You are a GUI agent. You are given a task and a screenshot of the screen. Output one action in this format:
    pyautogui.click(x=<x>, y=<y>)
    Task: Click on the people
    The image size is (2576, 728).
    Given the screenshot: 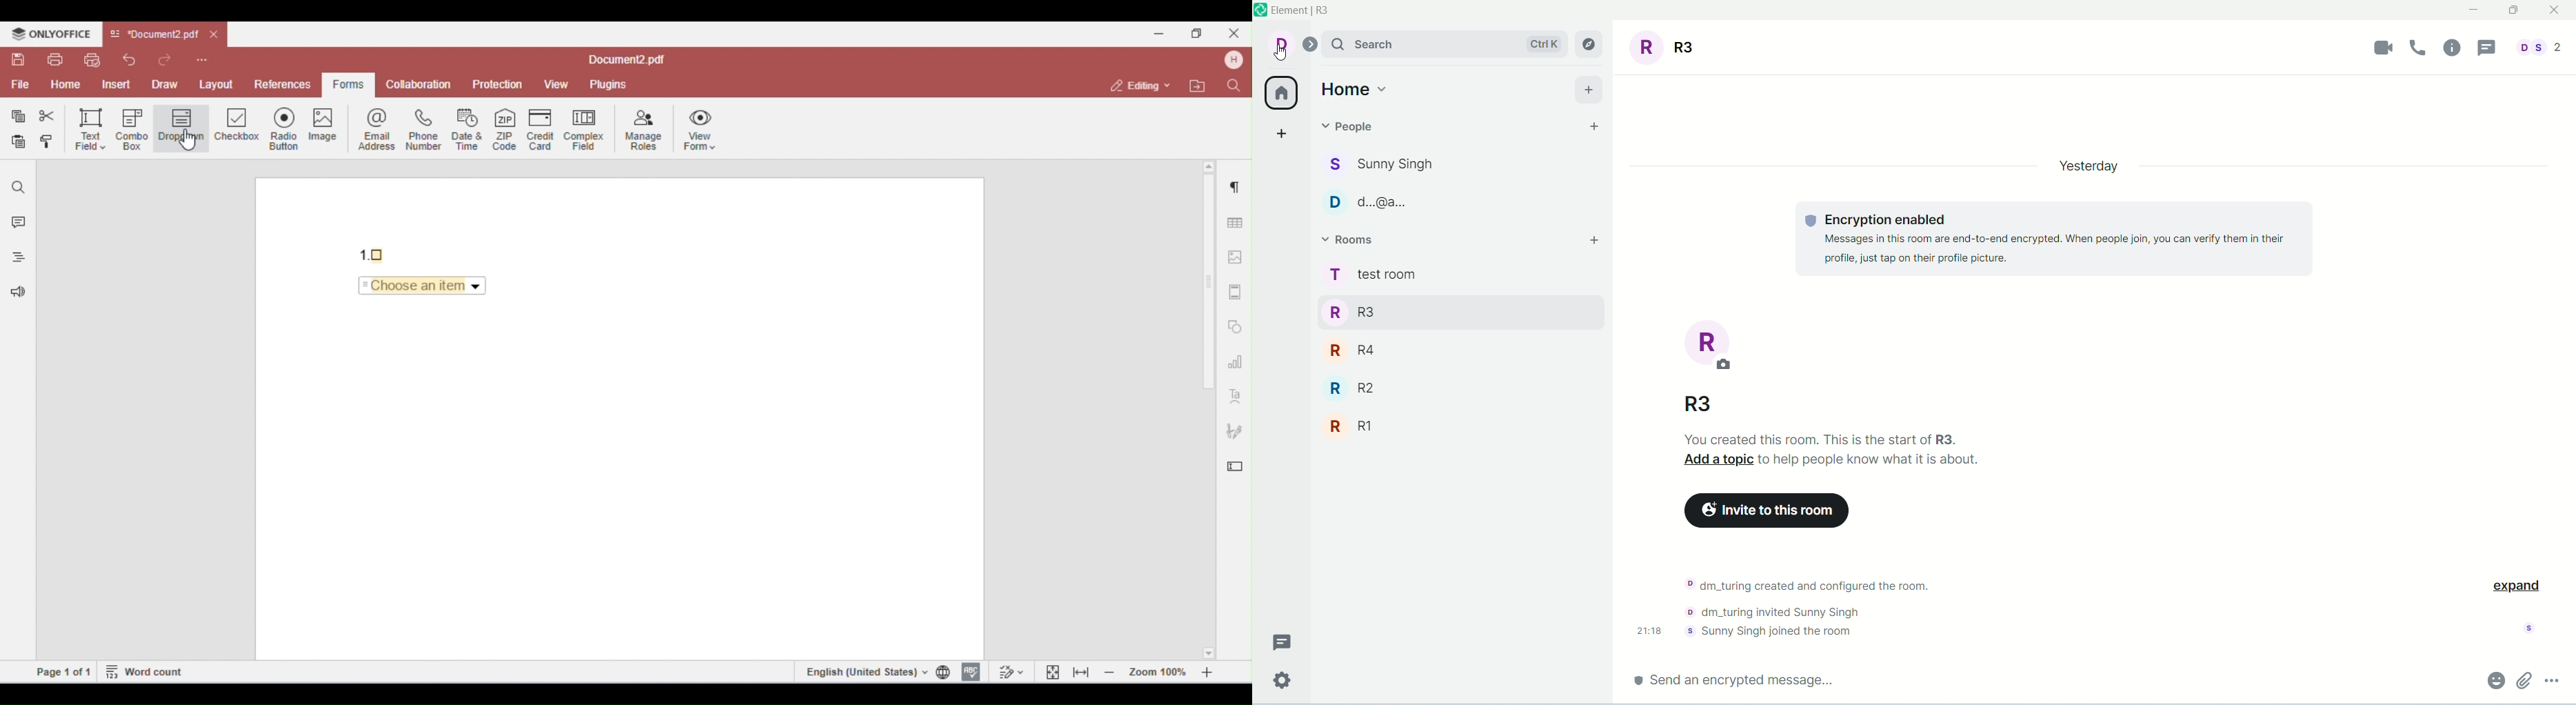 What is the action you would take?
    pyautogui.click(x=2536, y=48)
    